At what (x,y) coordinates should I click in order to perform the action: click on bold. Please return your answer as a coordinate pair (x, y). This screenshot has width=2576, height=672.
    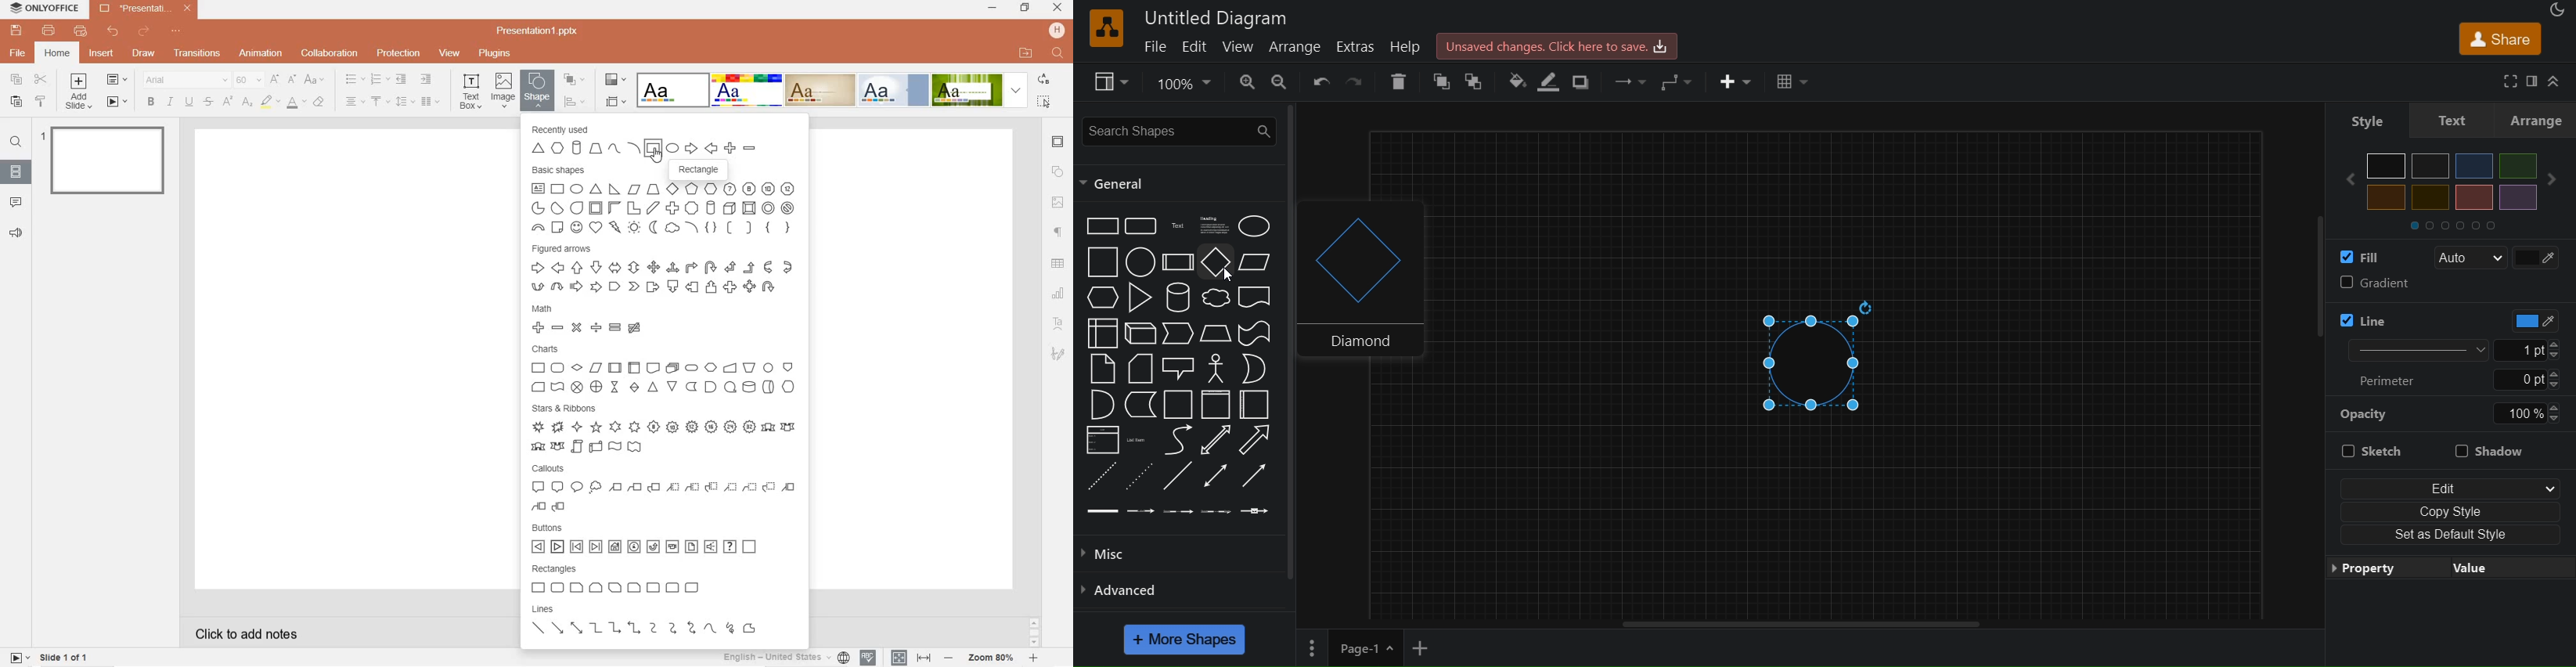
    Looking at the image, I should click on (150, 102).